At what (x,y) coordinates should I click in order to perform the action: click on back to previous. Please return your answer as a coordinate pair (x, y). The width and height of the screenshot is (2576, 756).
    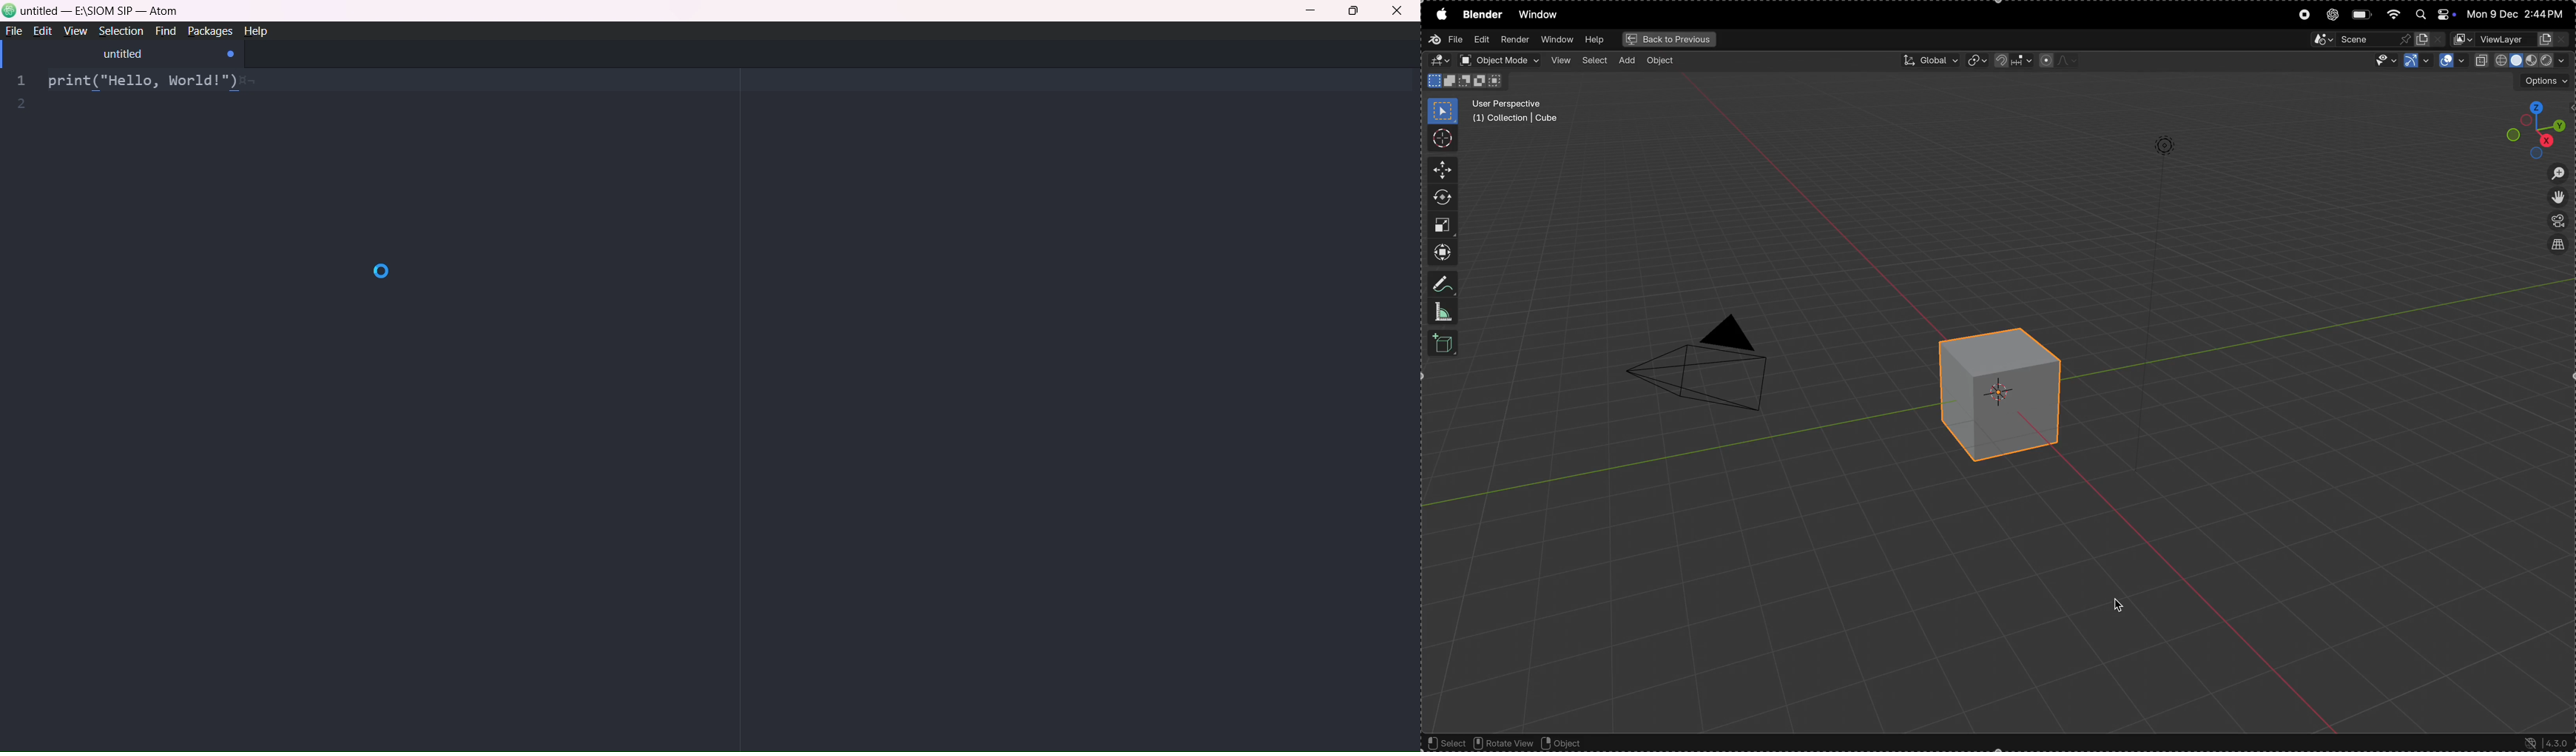
    Looking at the image, I should click on (1668, 40).